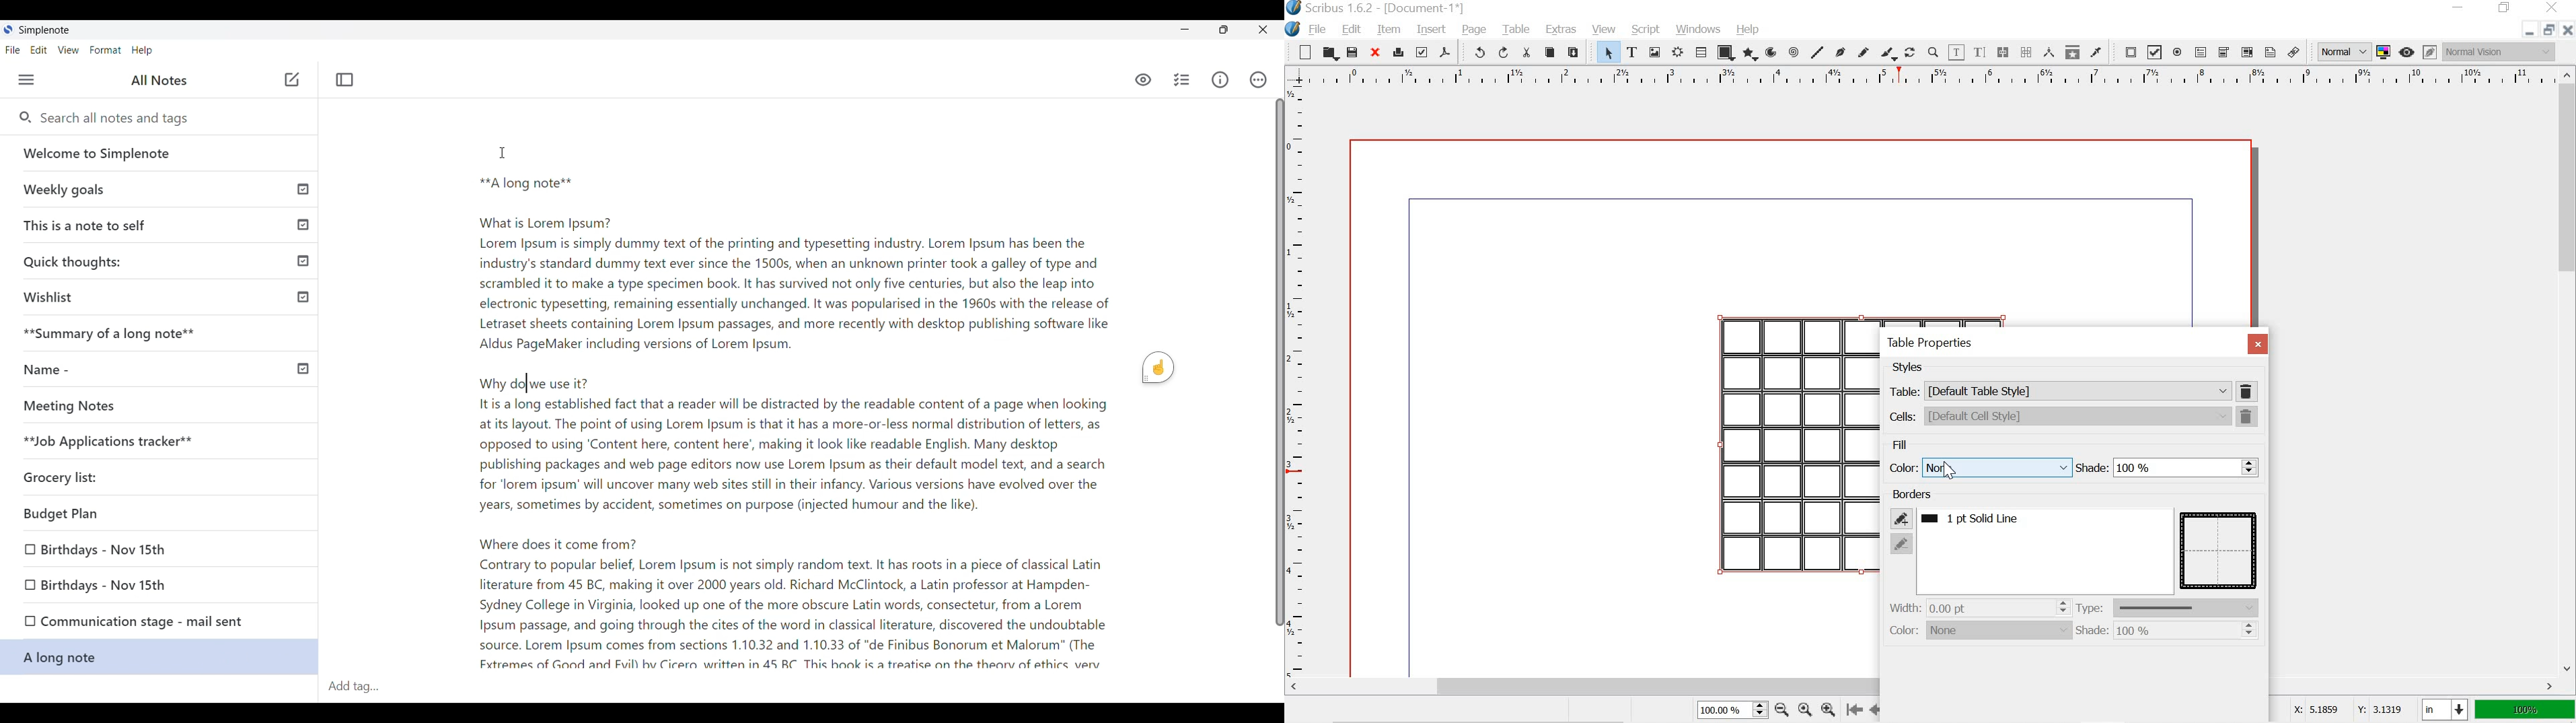 The width and height of the screenshot is (2576, 728). Describe the element at coordinates (1399, 53) in the screenshot. I see `print` at that location.